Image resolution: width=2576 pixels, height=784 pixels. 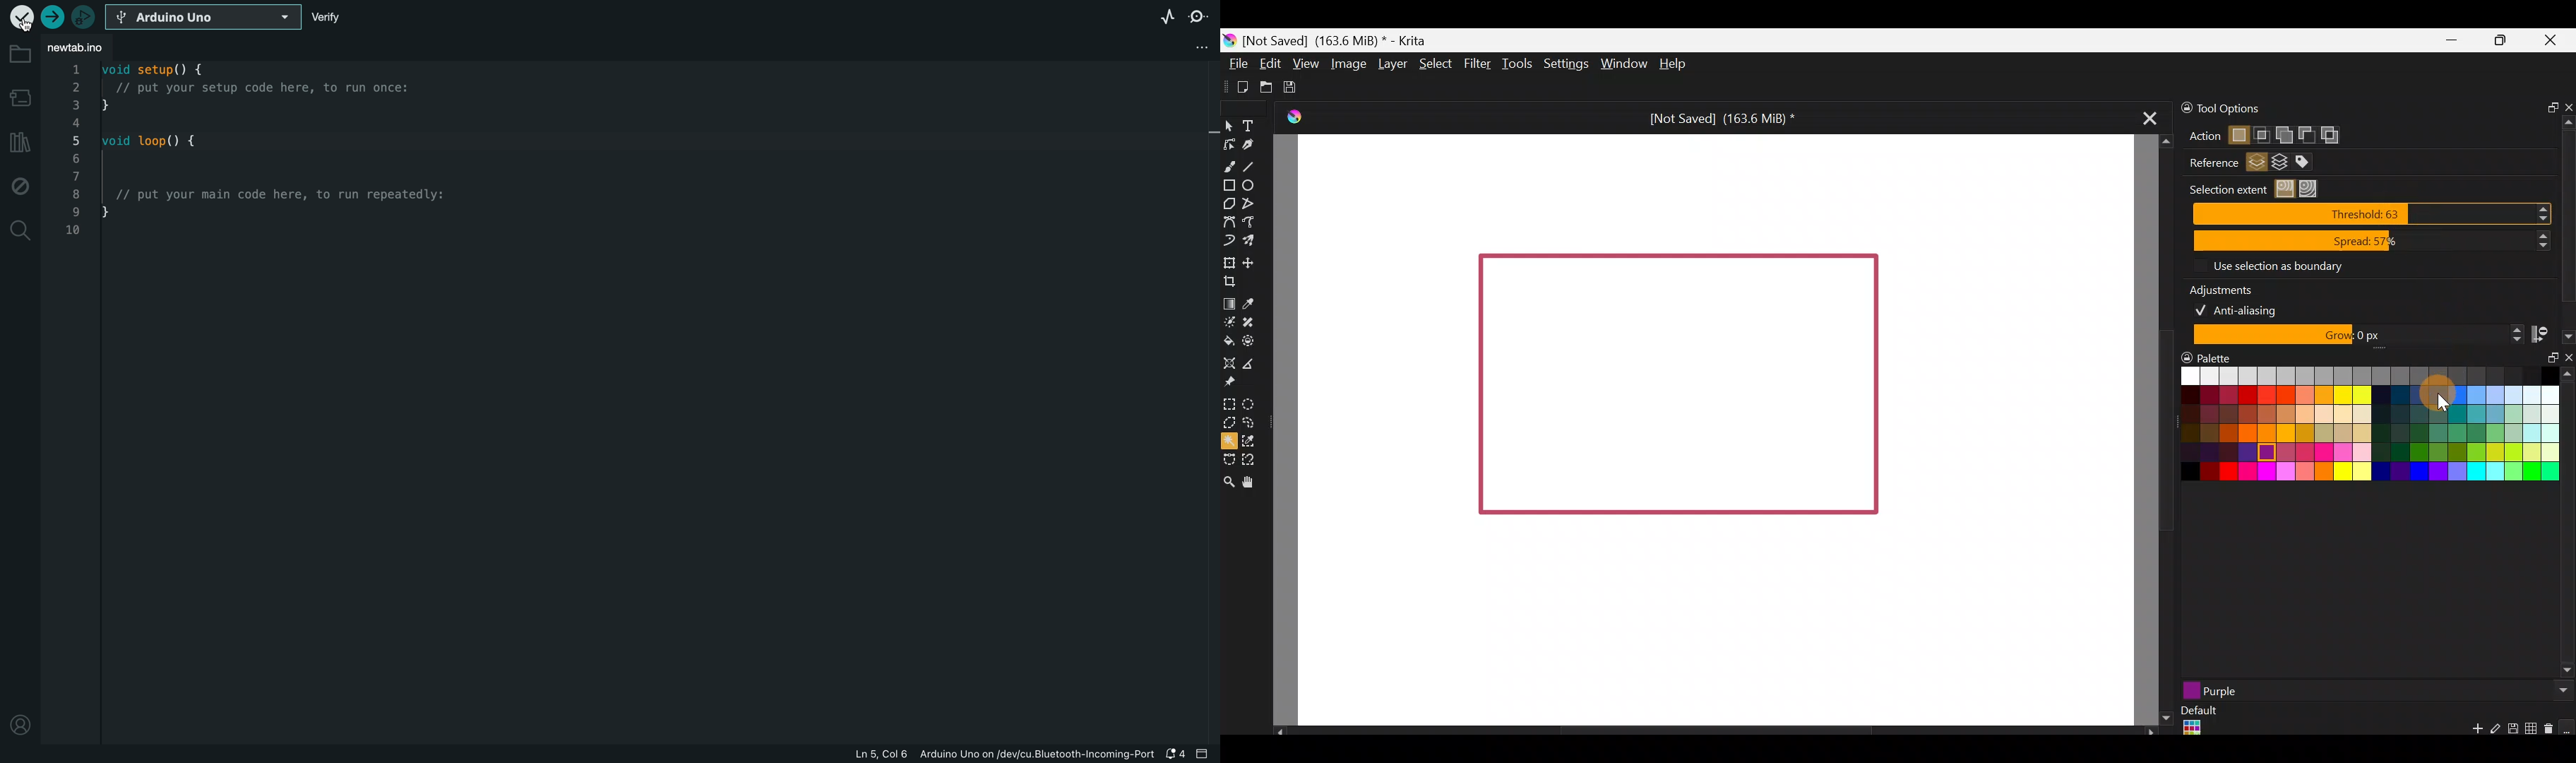 What do you see at coordinates (1252, 220) in the screenshot?
I see `Freehand path tool` at bounding box center [1252, 220].